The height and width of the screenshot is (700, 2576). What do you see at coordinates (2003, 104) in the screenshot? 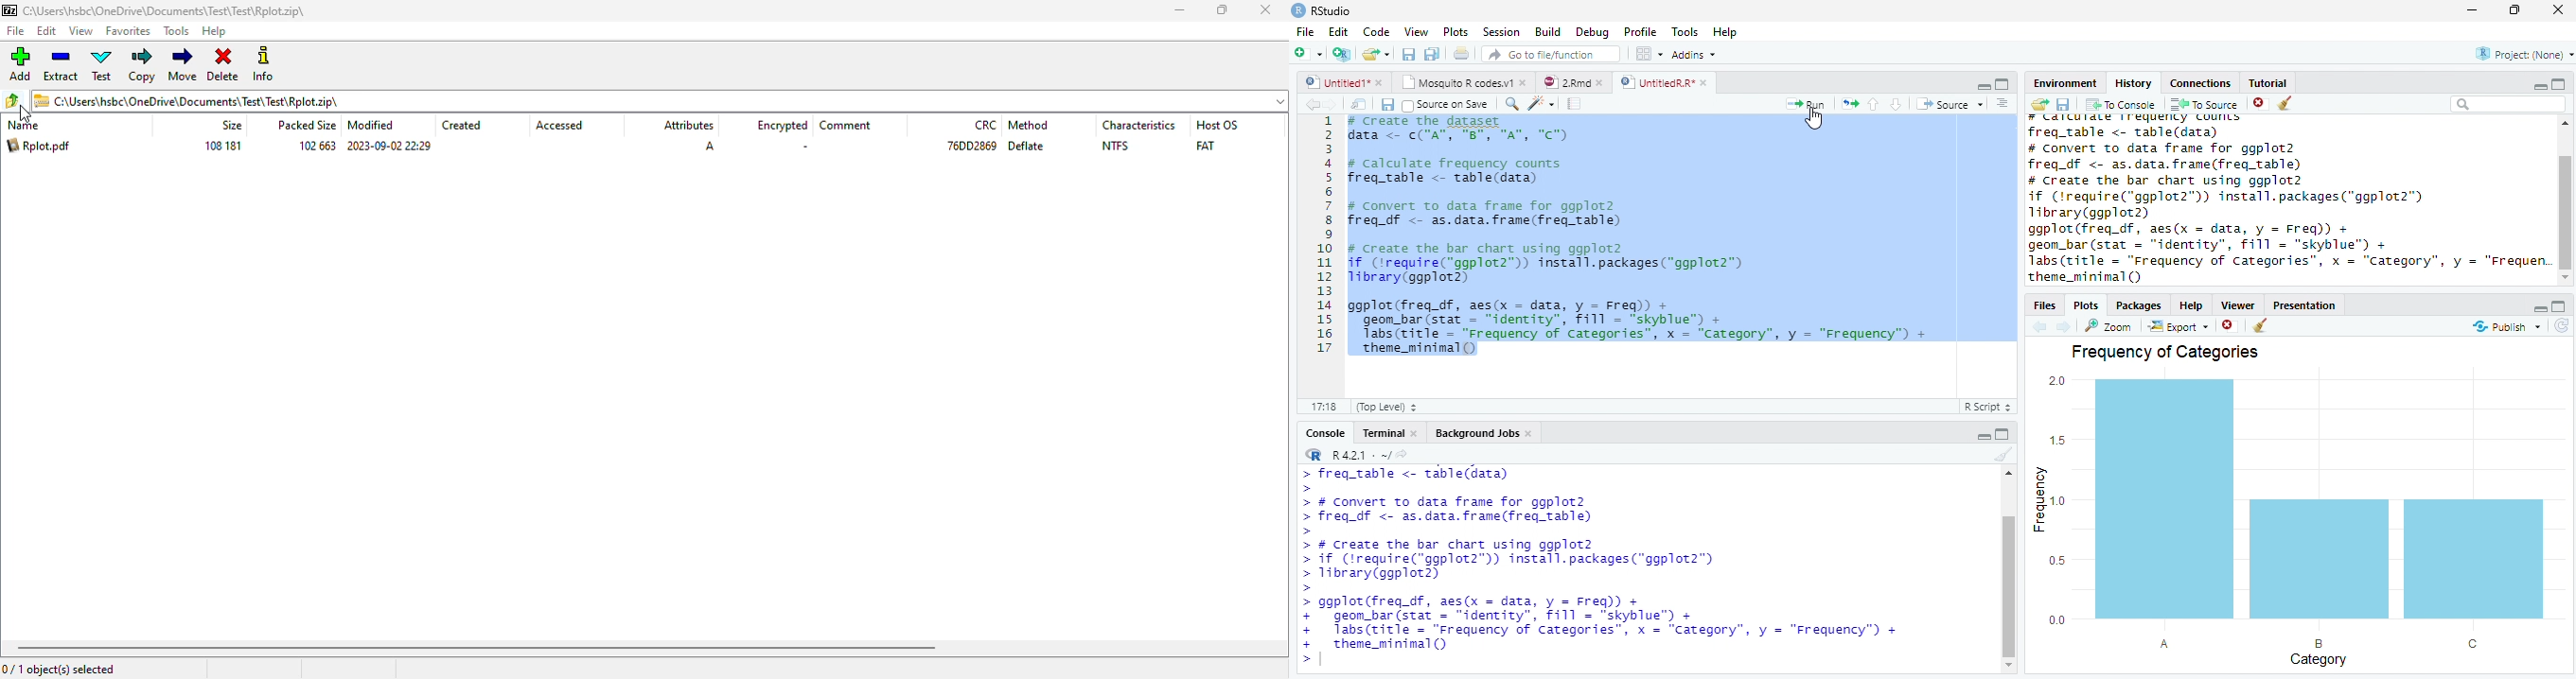
I see `Aligns` at bounding box center [2003, 104].